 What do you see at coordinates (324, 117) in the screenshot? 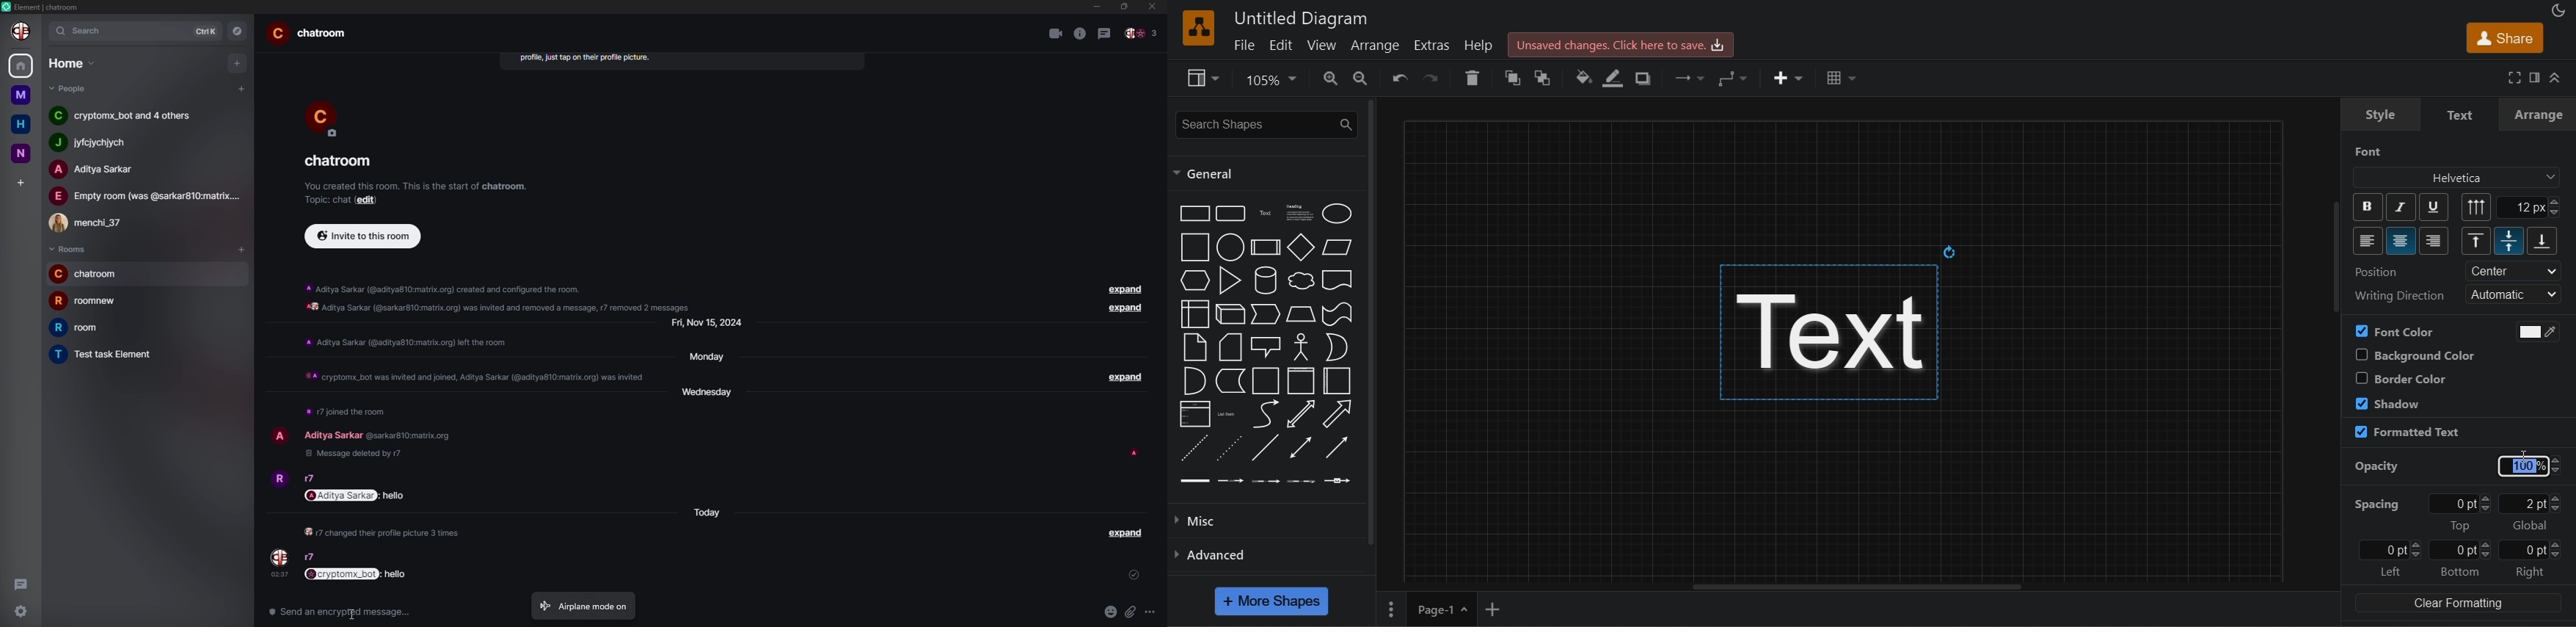
I see `profile` at bounding box center [324, 117].